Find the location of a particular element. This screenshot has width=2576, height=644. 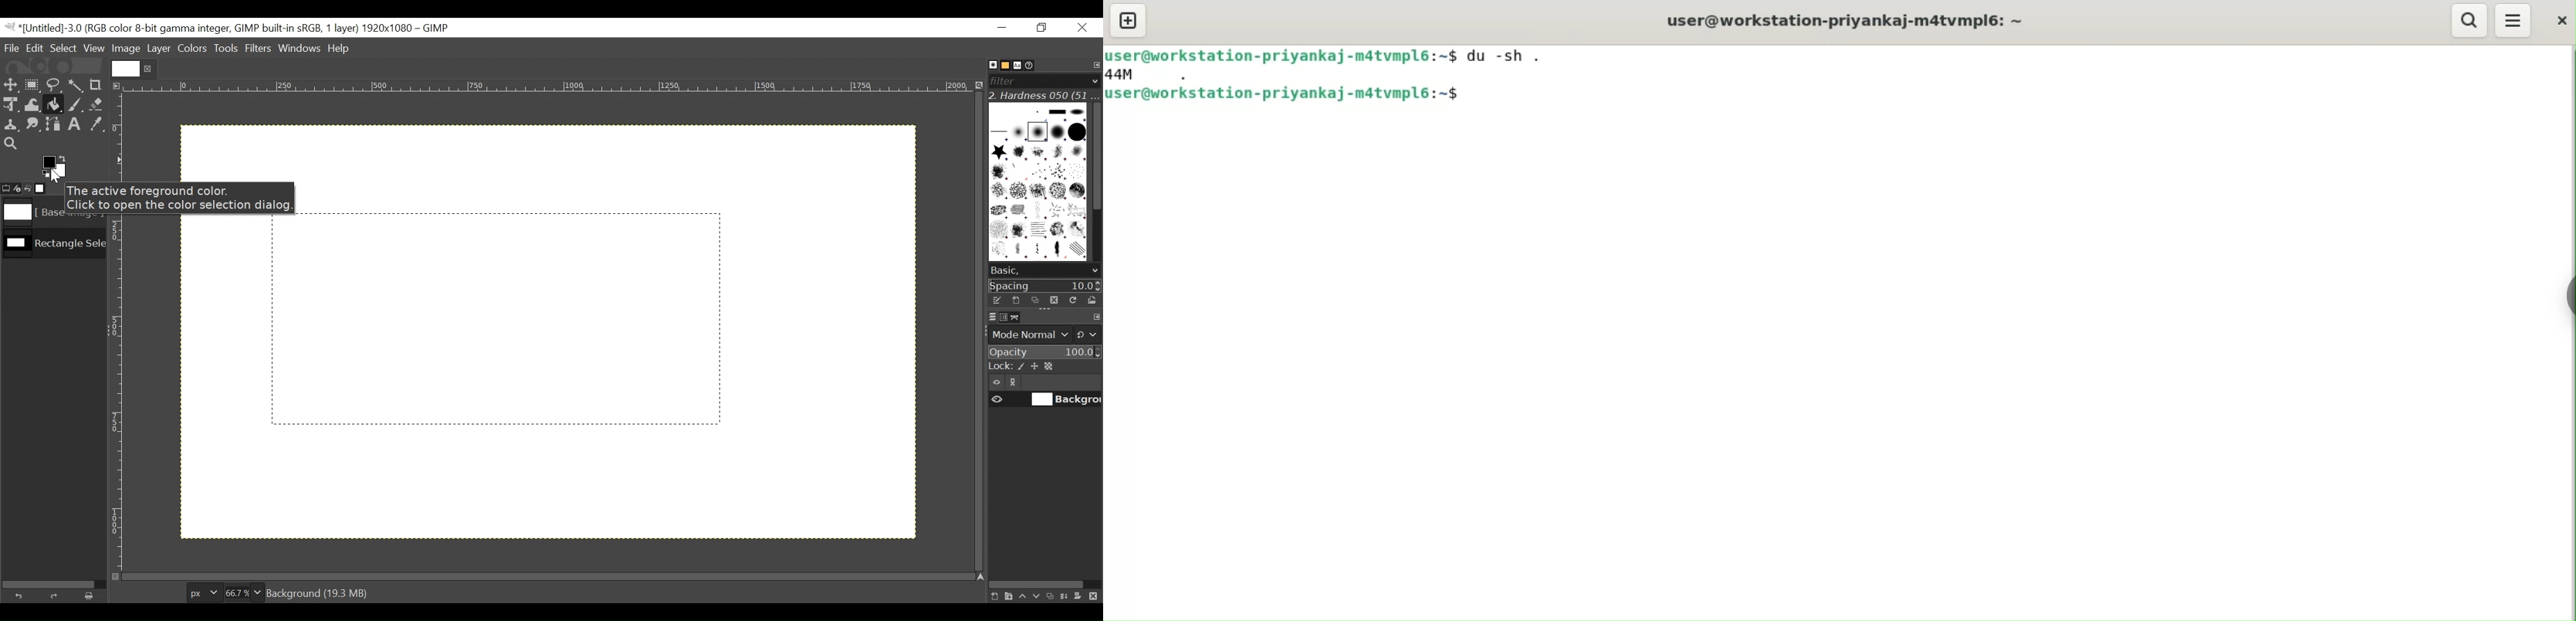

close is located at coordinates (2559, 22).